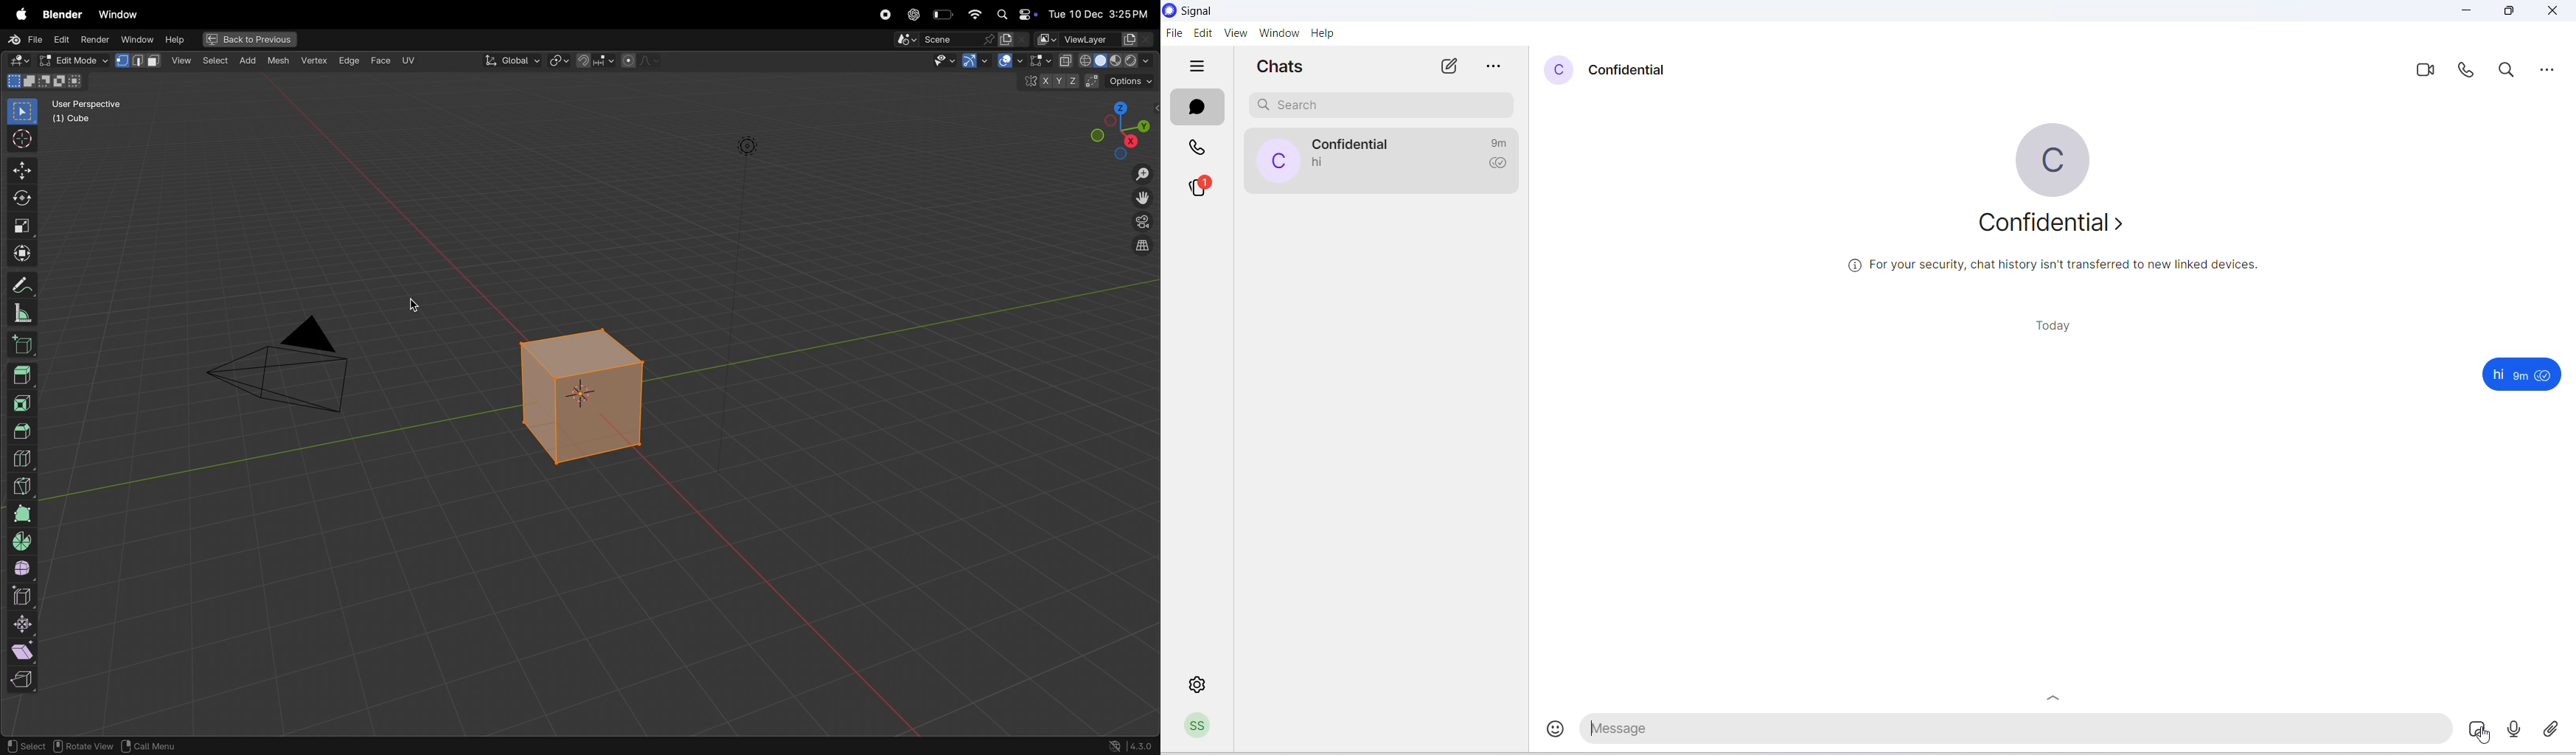 Image resolution: width=2576 pixels, height=756 pixels. I want to click on View, so click(141, 60).